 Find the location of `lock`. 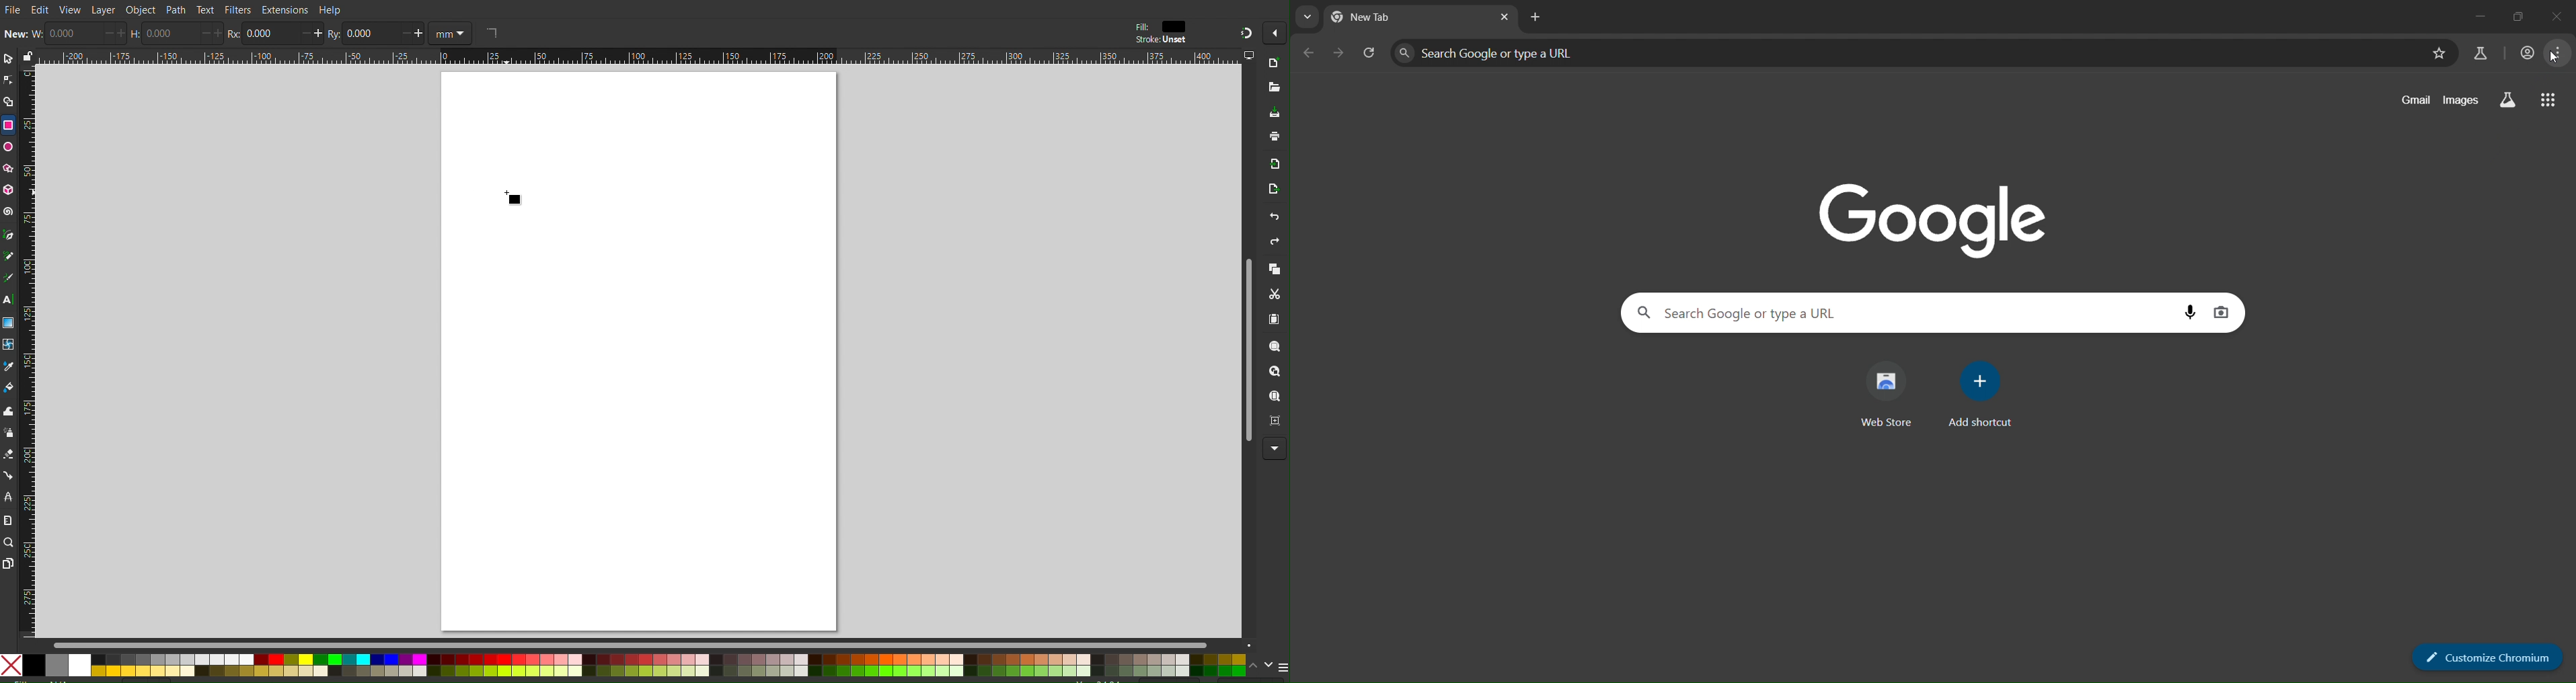

lock is located at coordinates (26, 54).